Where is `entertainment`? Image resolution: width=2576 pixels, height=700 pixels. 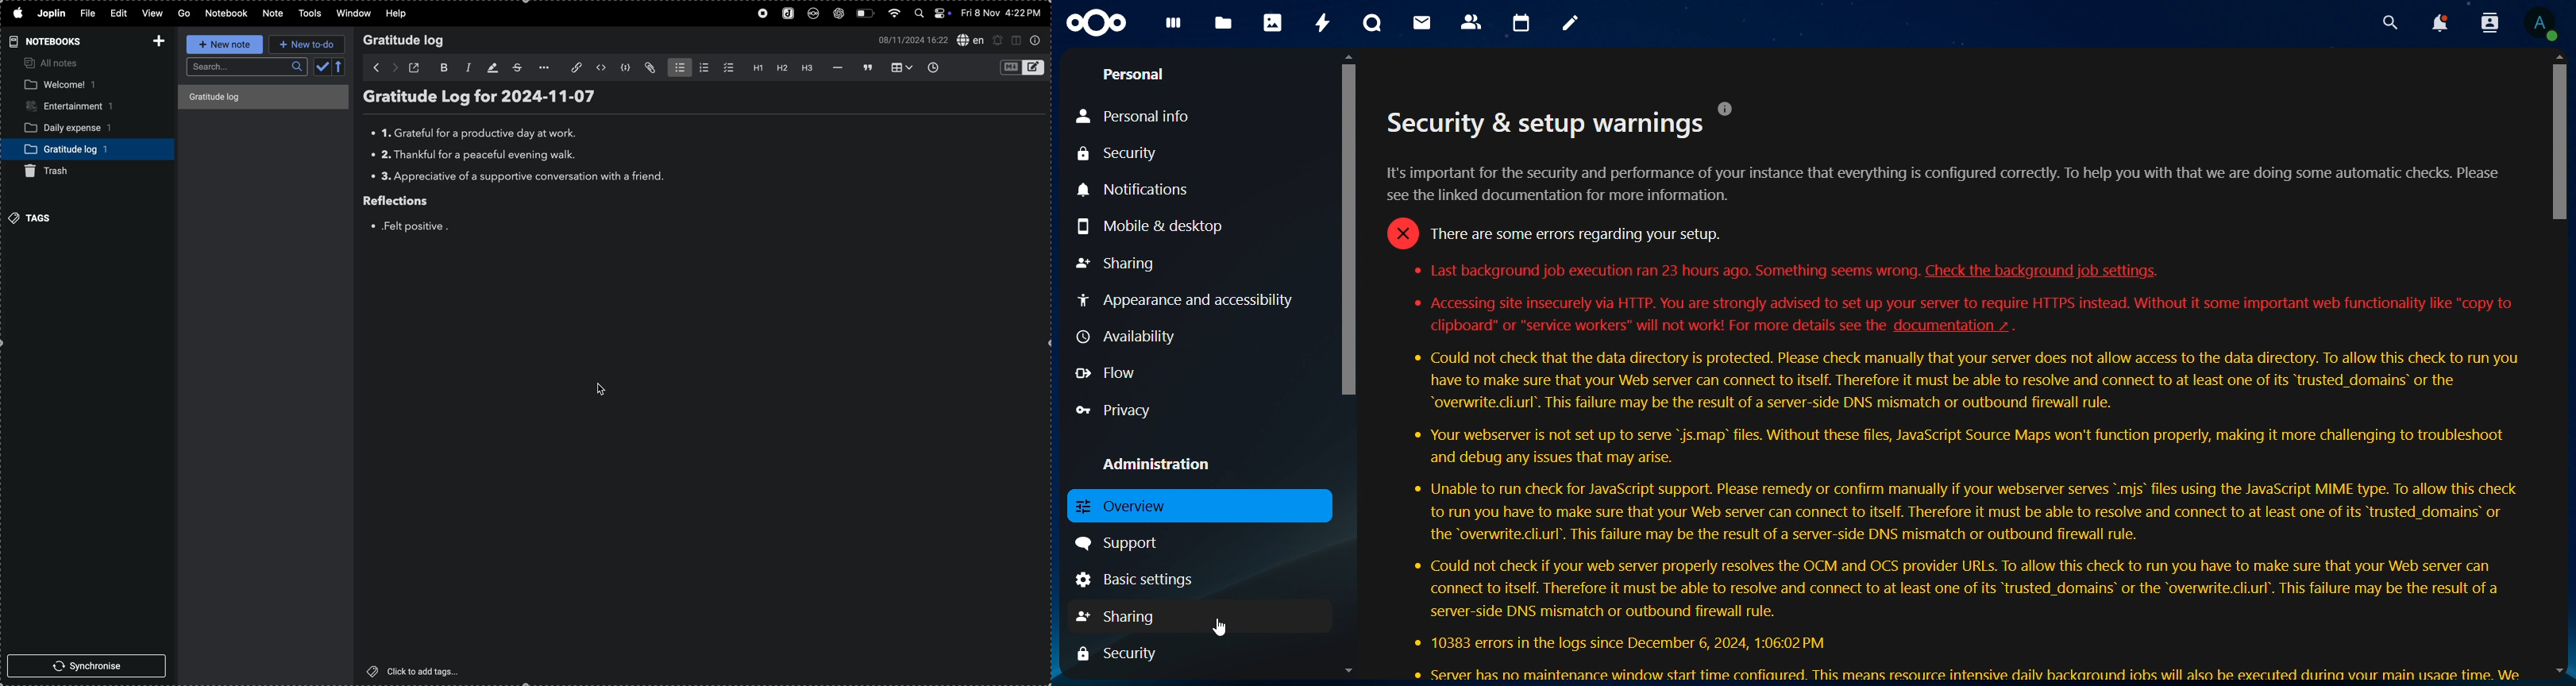
entertainment is located at coordinates (75, 107).